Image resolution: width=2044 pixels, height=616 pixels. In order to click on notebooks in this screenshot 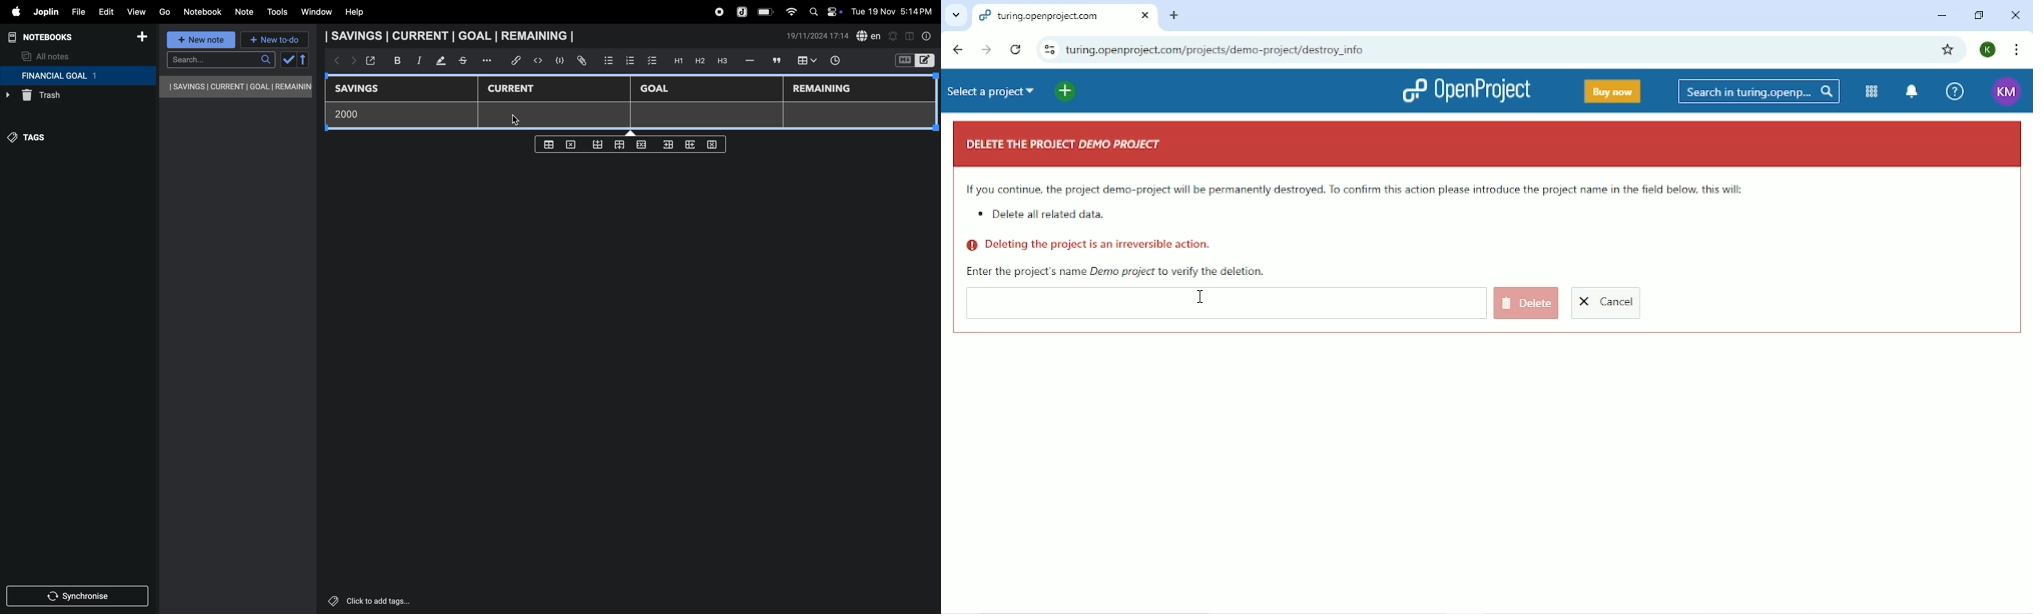, I will do `click(47, 37)`.